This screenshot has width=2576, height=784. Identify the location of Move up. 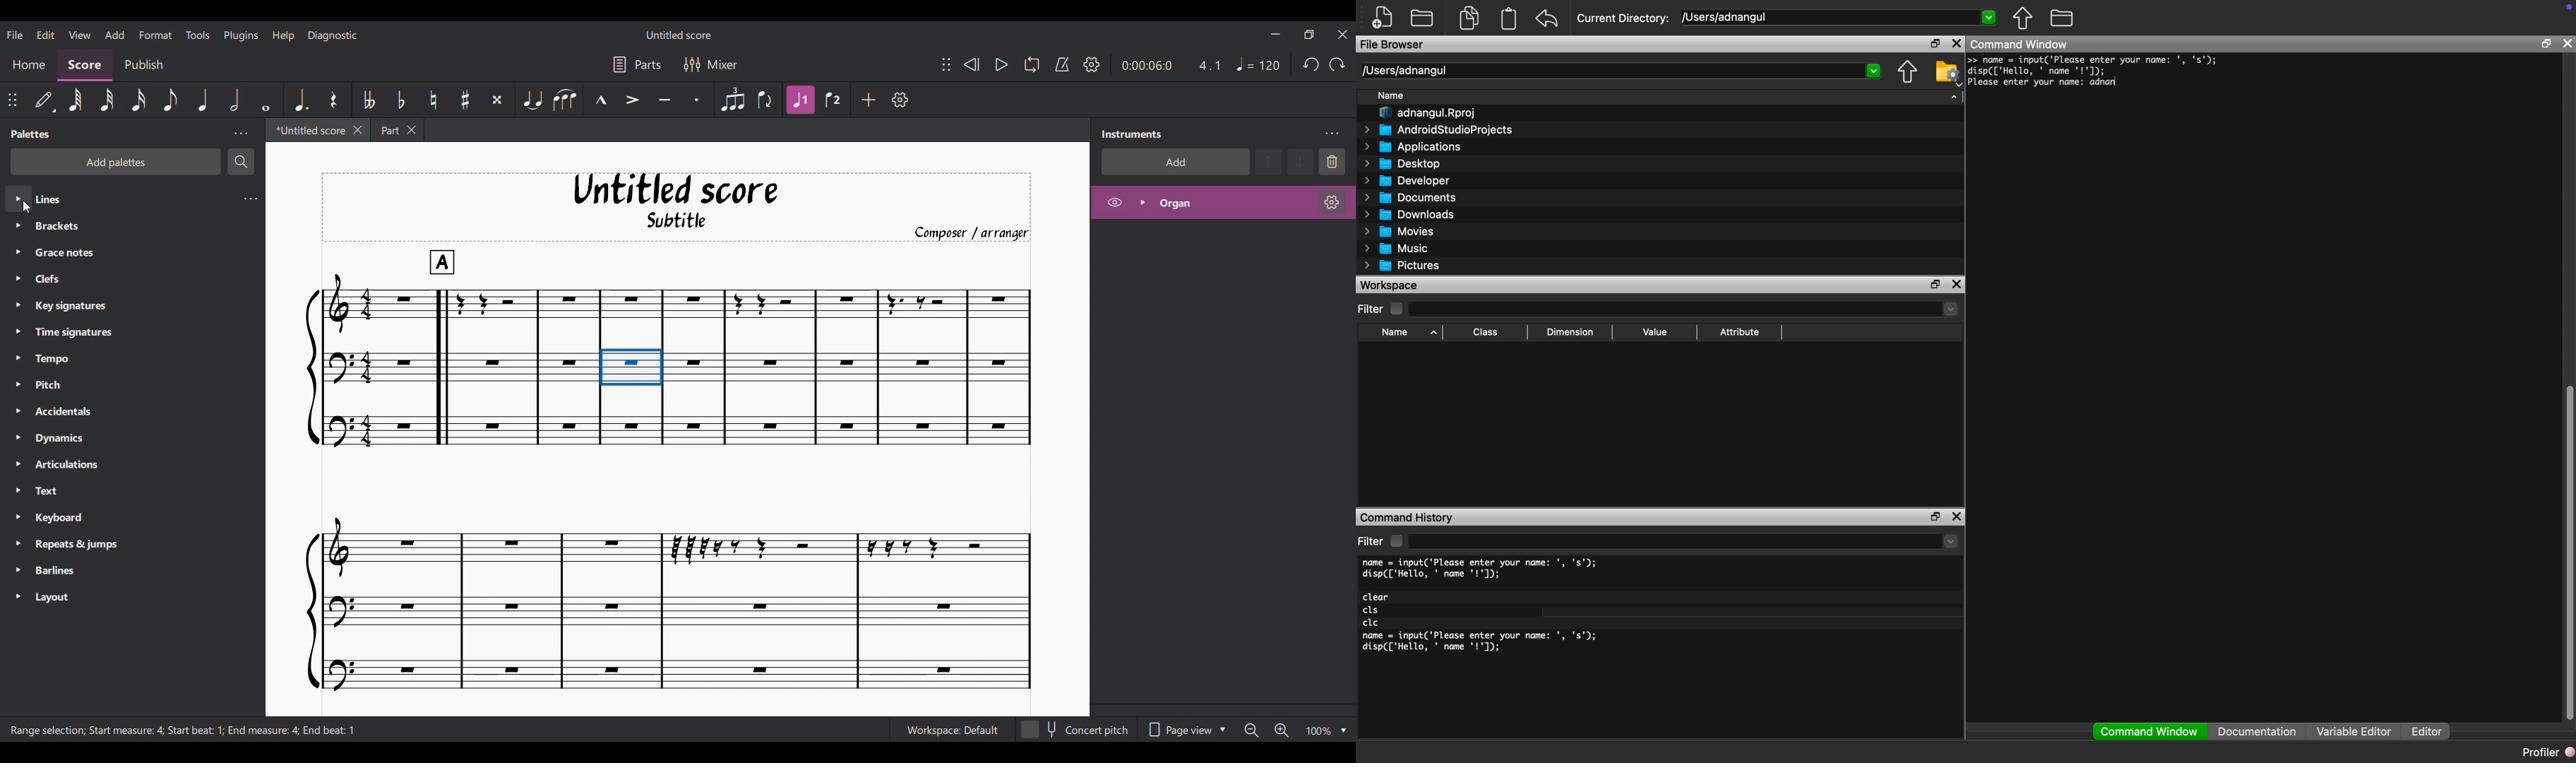
(1268, 162).